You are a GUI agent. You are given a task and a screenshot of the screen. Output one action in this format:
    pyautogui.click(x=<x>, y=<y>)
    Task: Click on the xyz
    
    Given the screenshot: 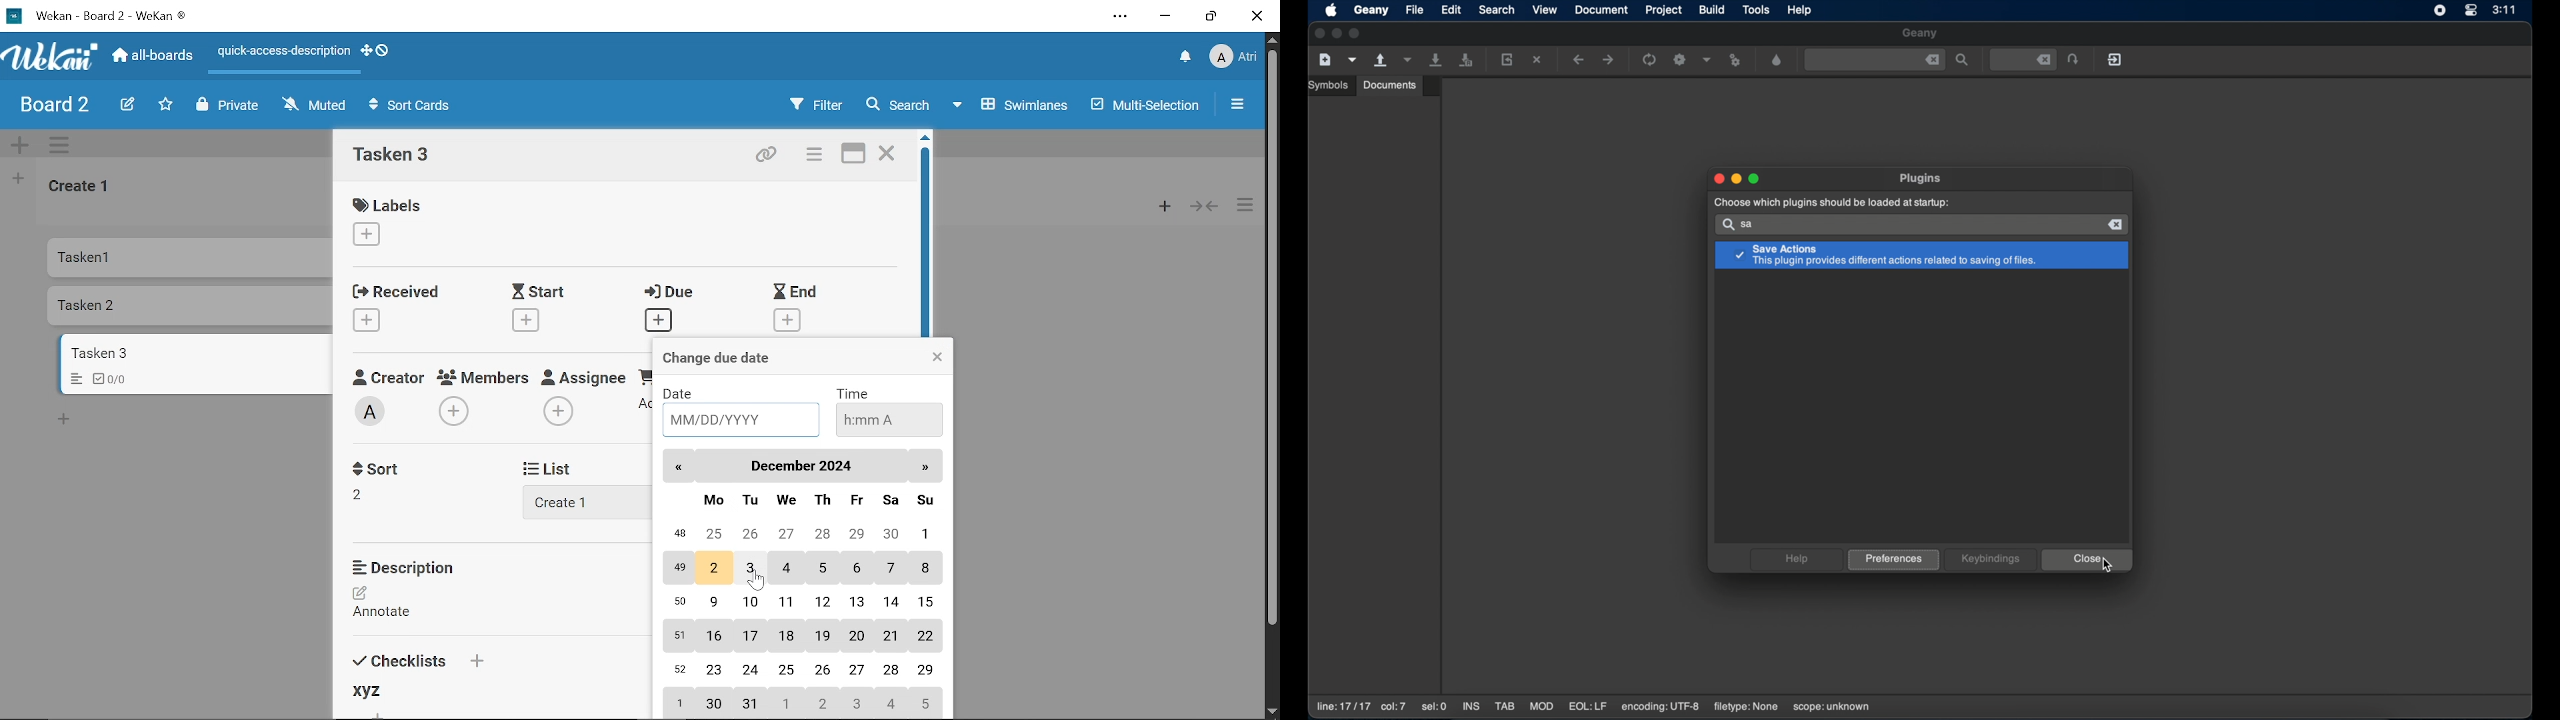 What is the action you would take?
    pyautogui.click(x=365, y=692)
    